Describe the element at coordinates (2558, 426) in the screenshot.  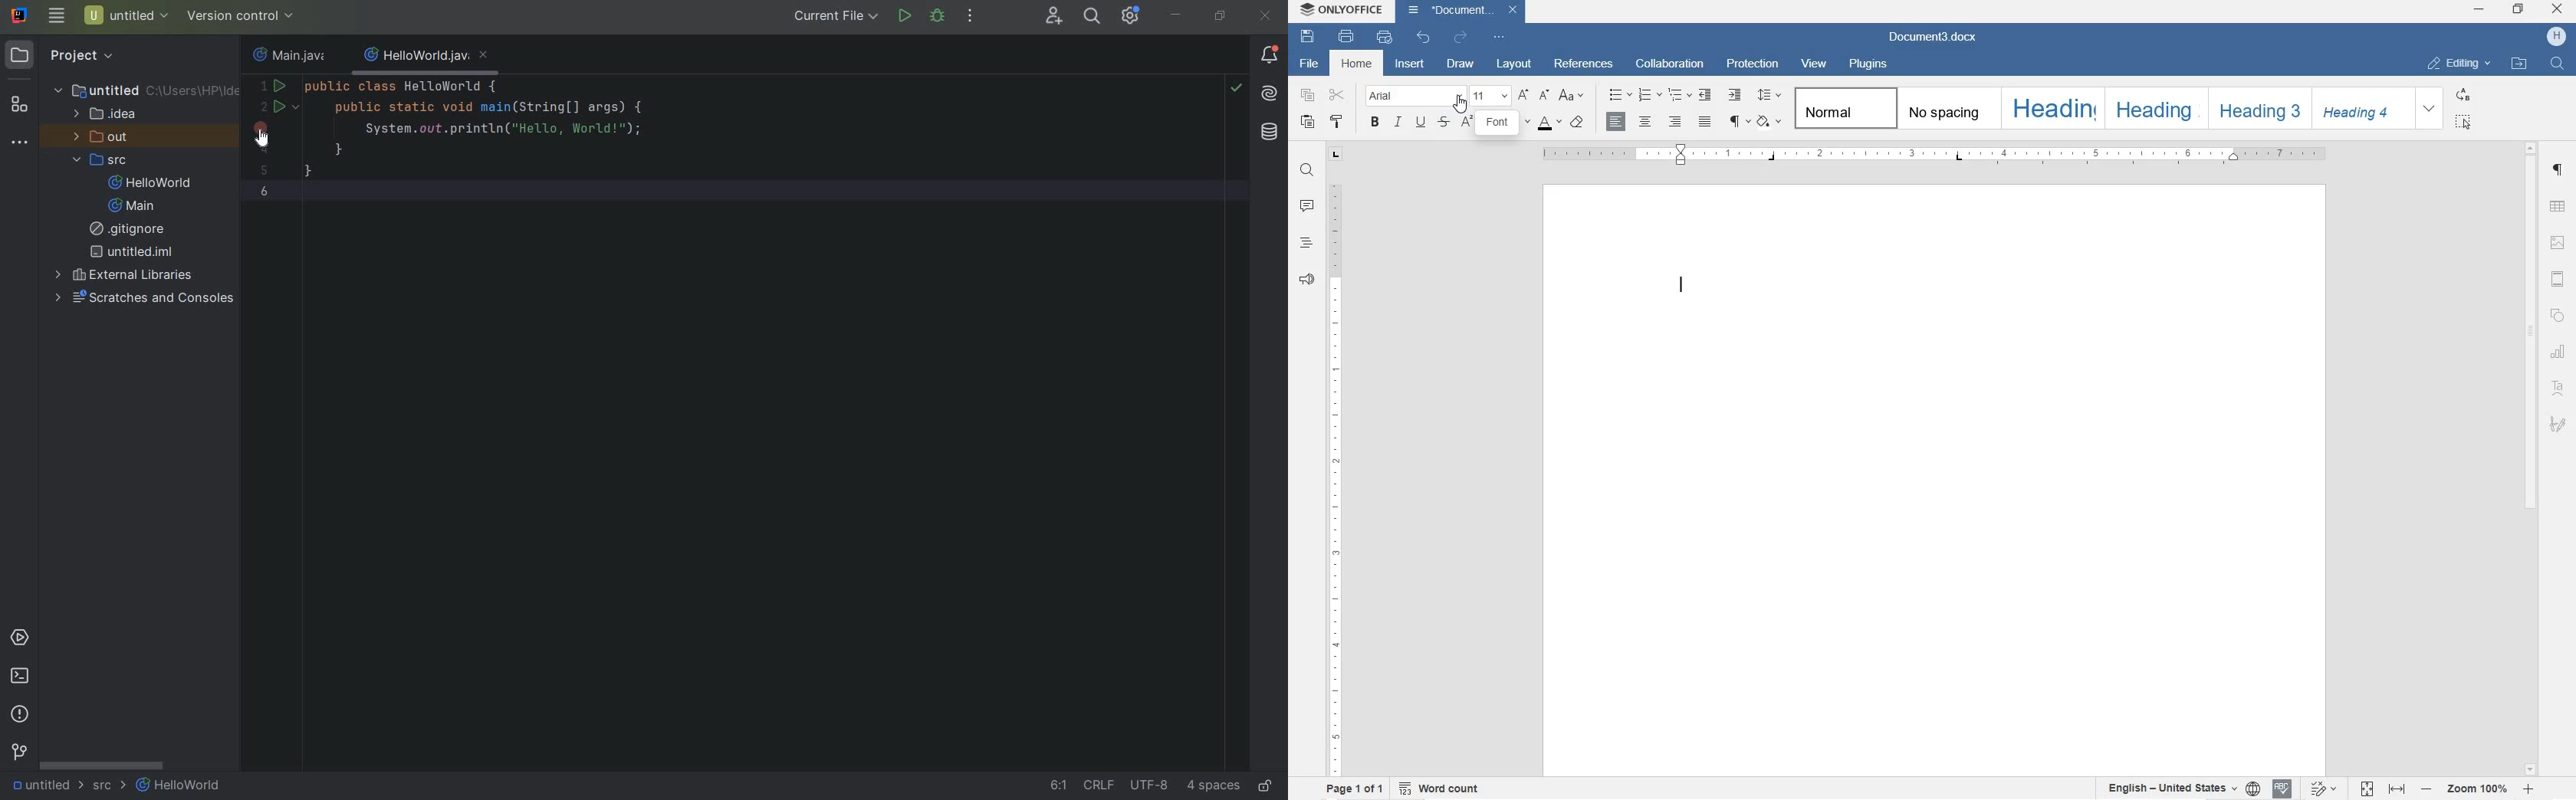
I see `SIGNATURE` at that location.